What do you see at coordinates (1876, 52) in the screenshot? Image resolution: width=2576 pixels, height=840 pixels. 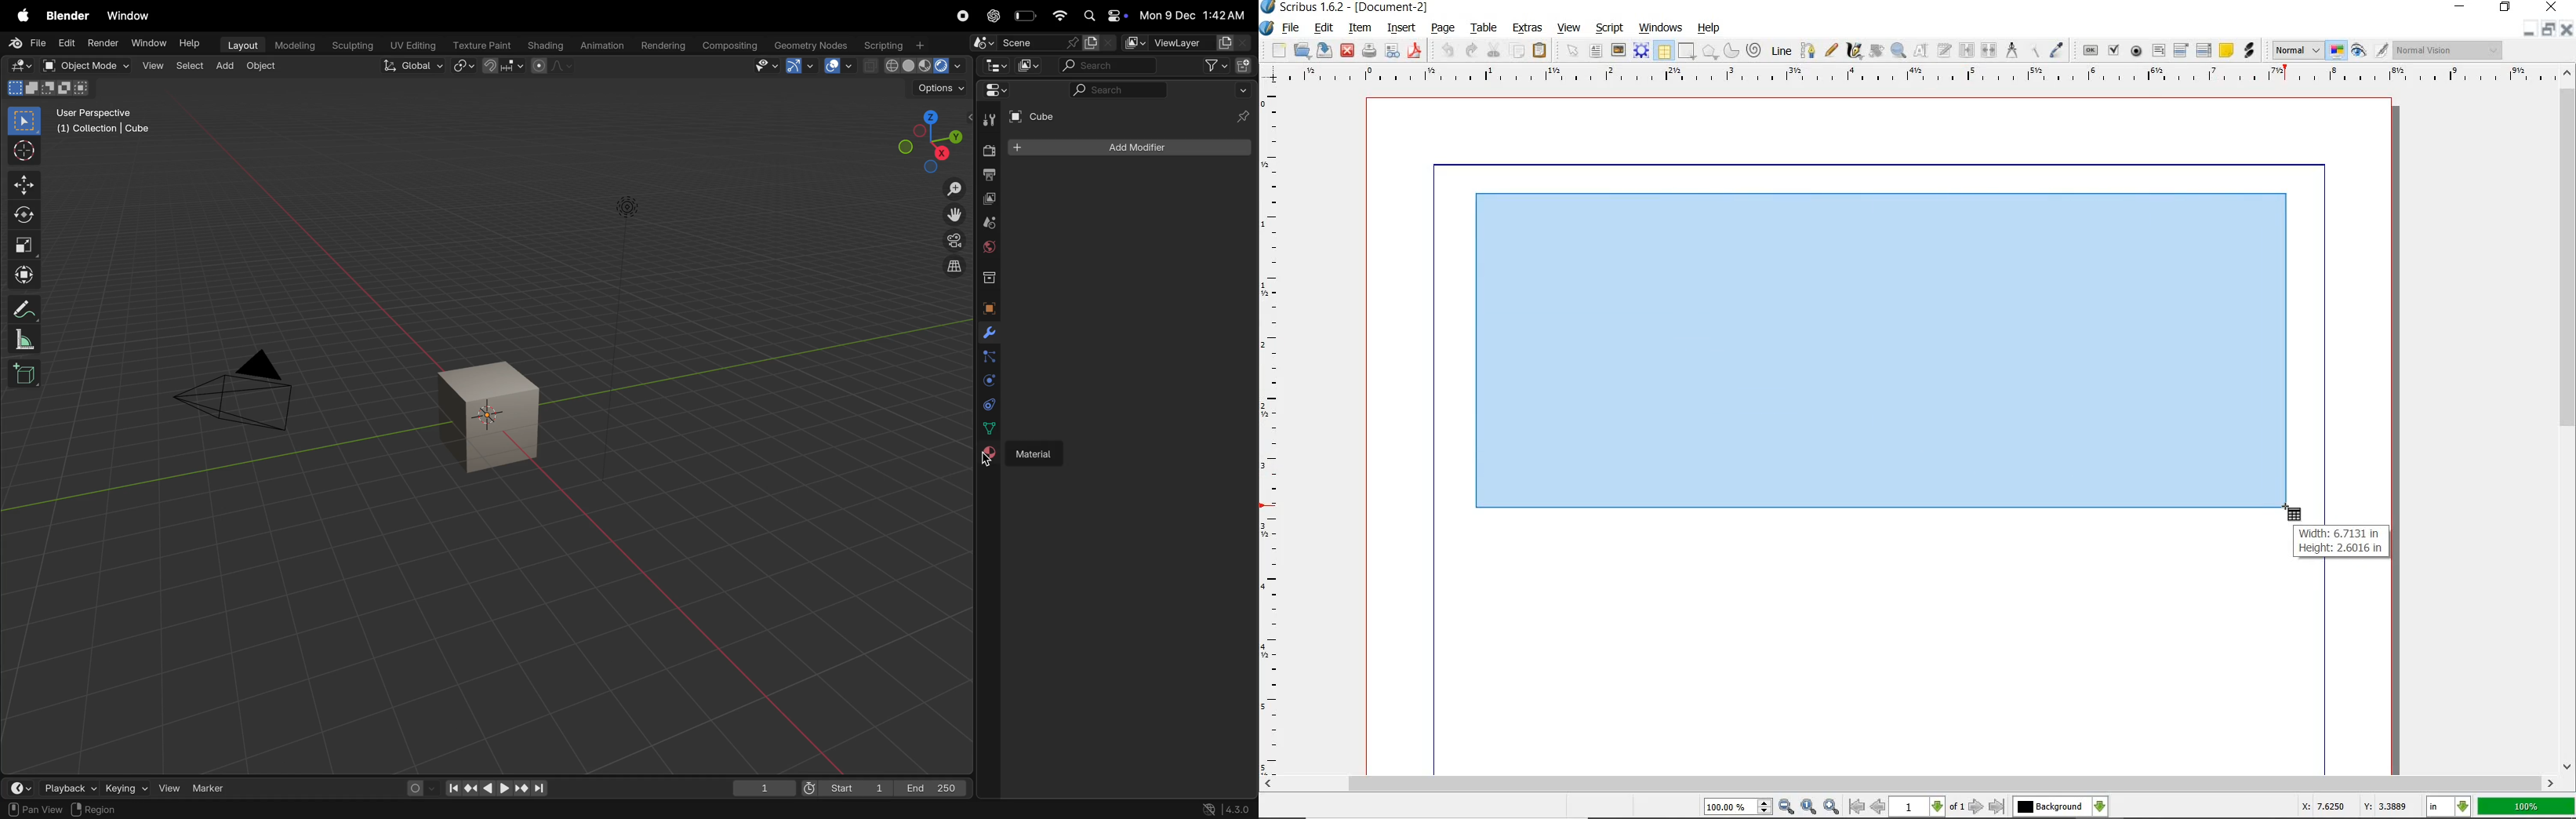 I see `rotate item` at bounding box center [1876, 52].